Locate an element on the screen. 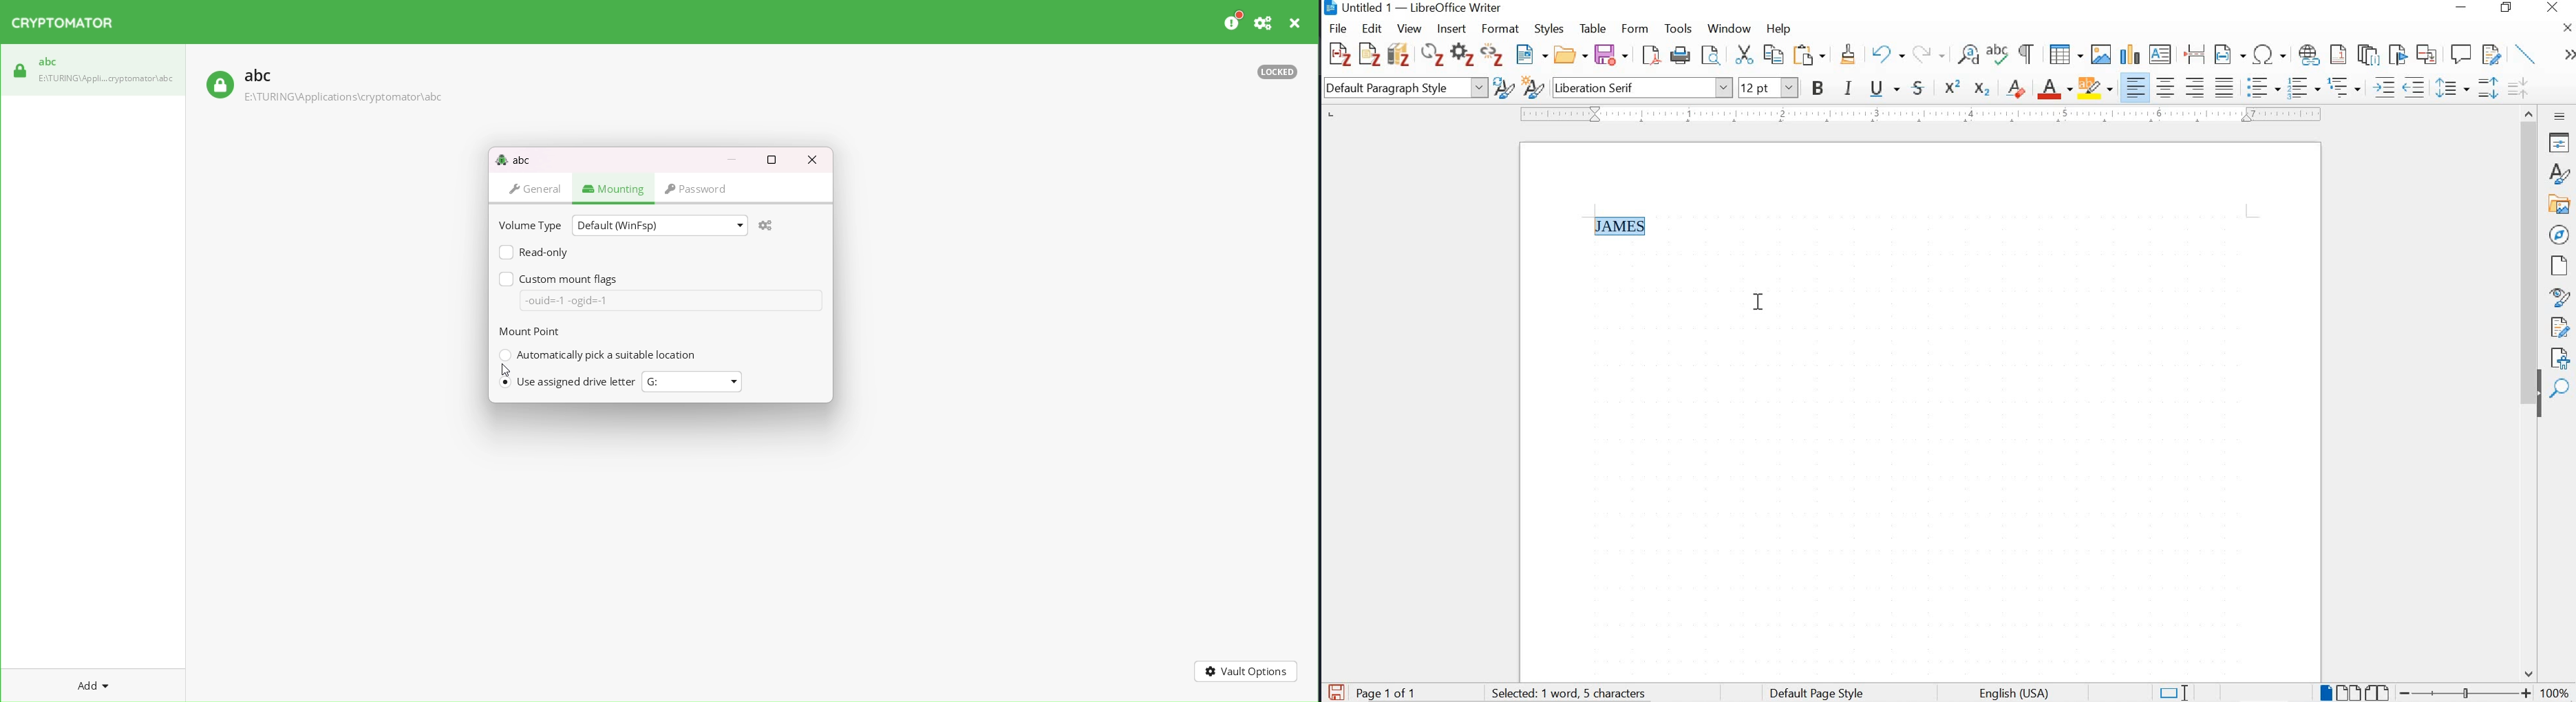  volume type is located at coordinates (529, 225).